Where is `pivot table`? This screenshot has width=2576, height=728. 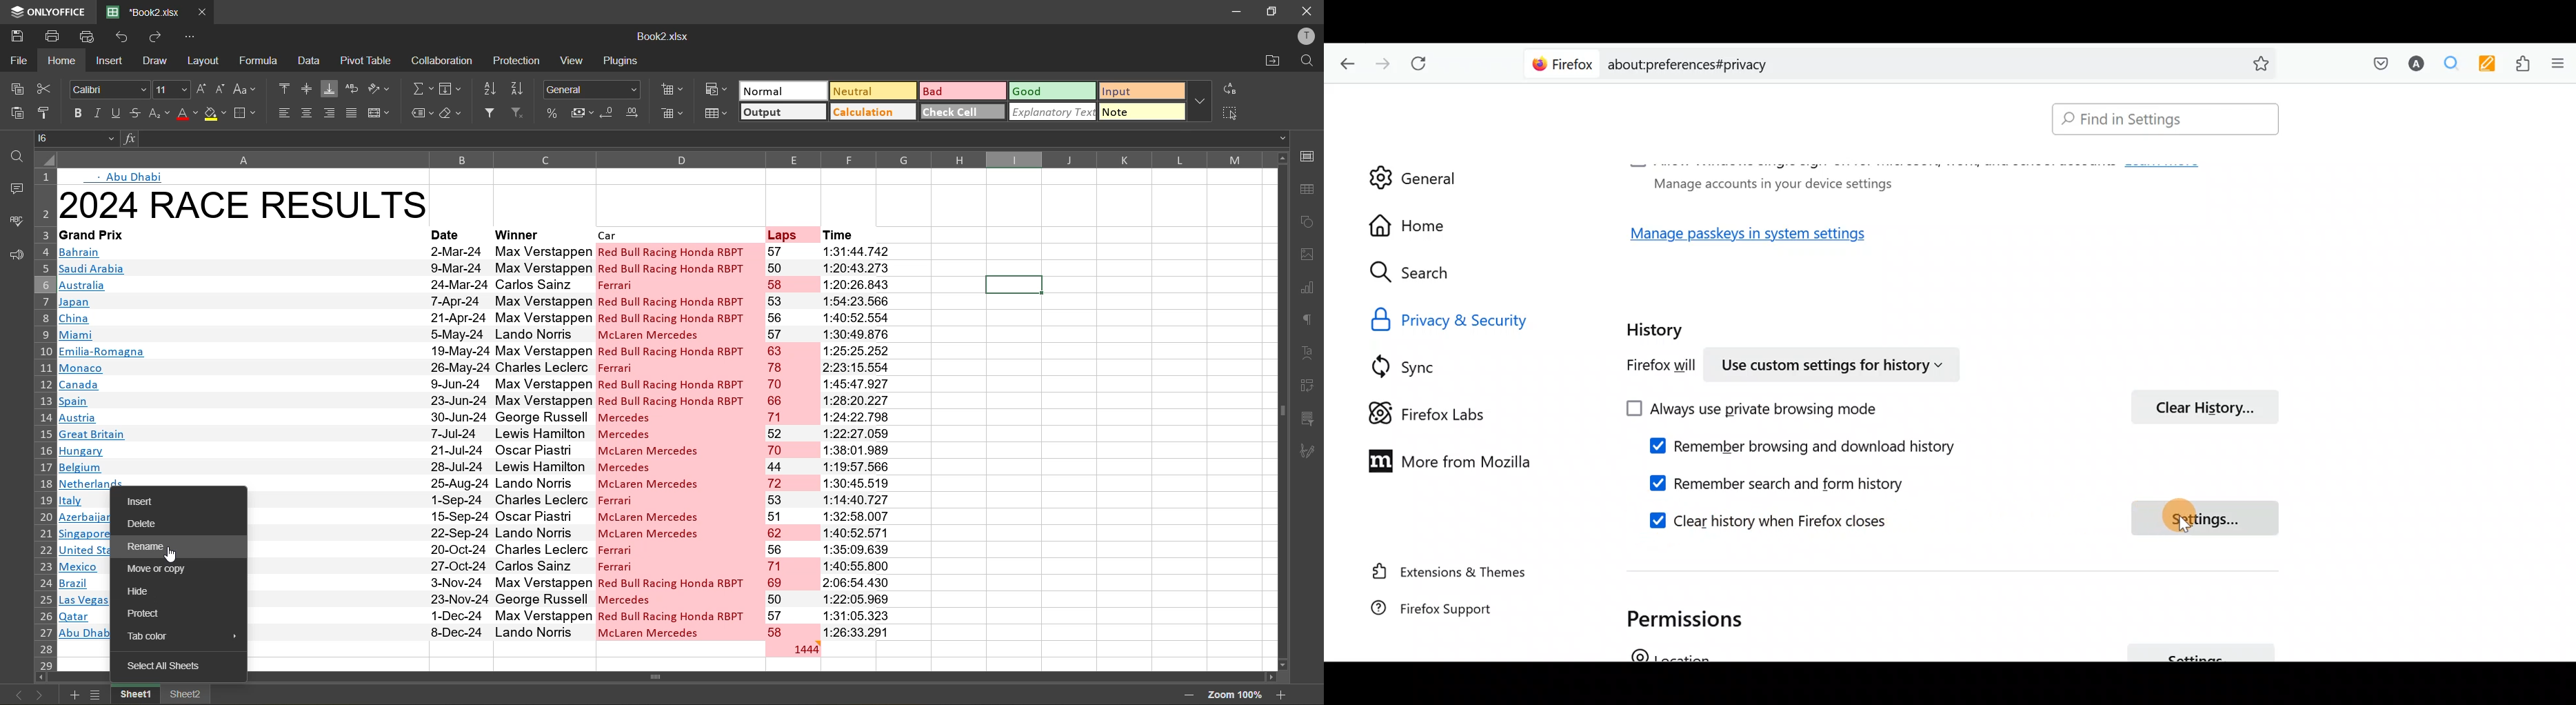
pivot table is located at coordinates (367, 60).